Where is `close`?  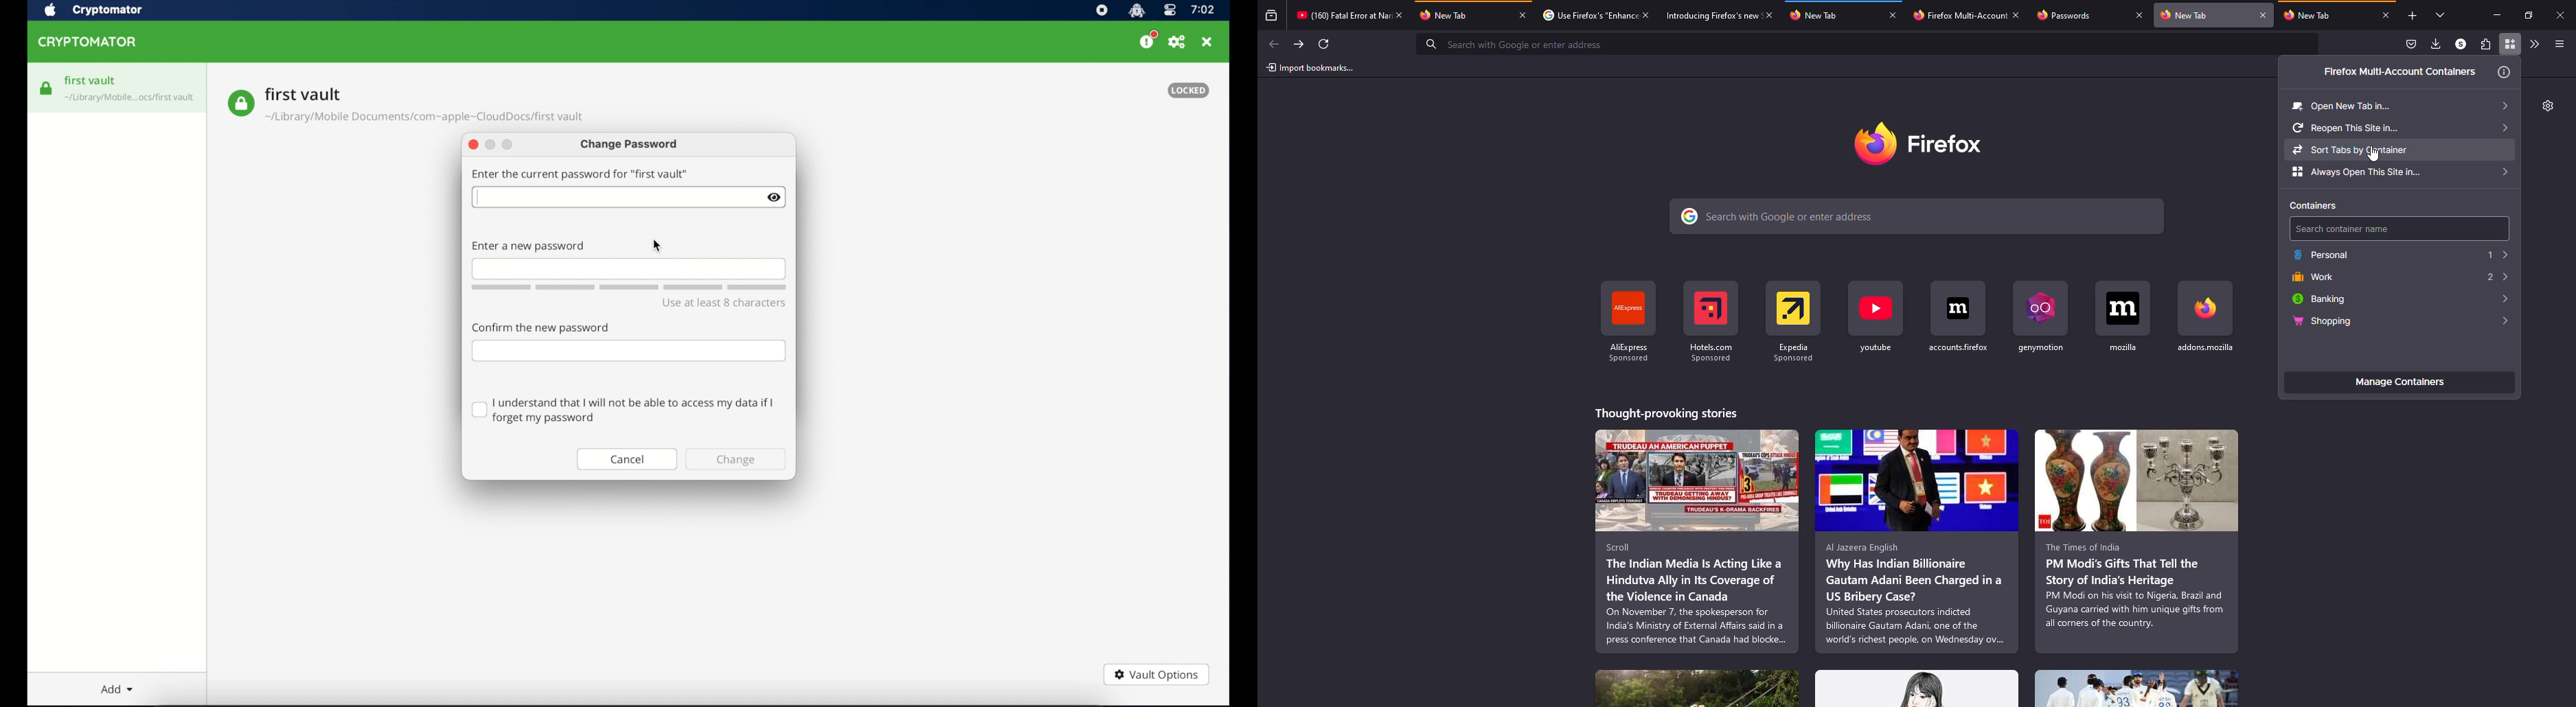
close is located at coordinates (1645, 13).